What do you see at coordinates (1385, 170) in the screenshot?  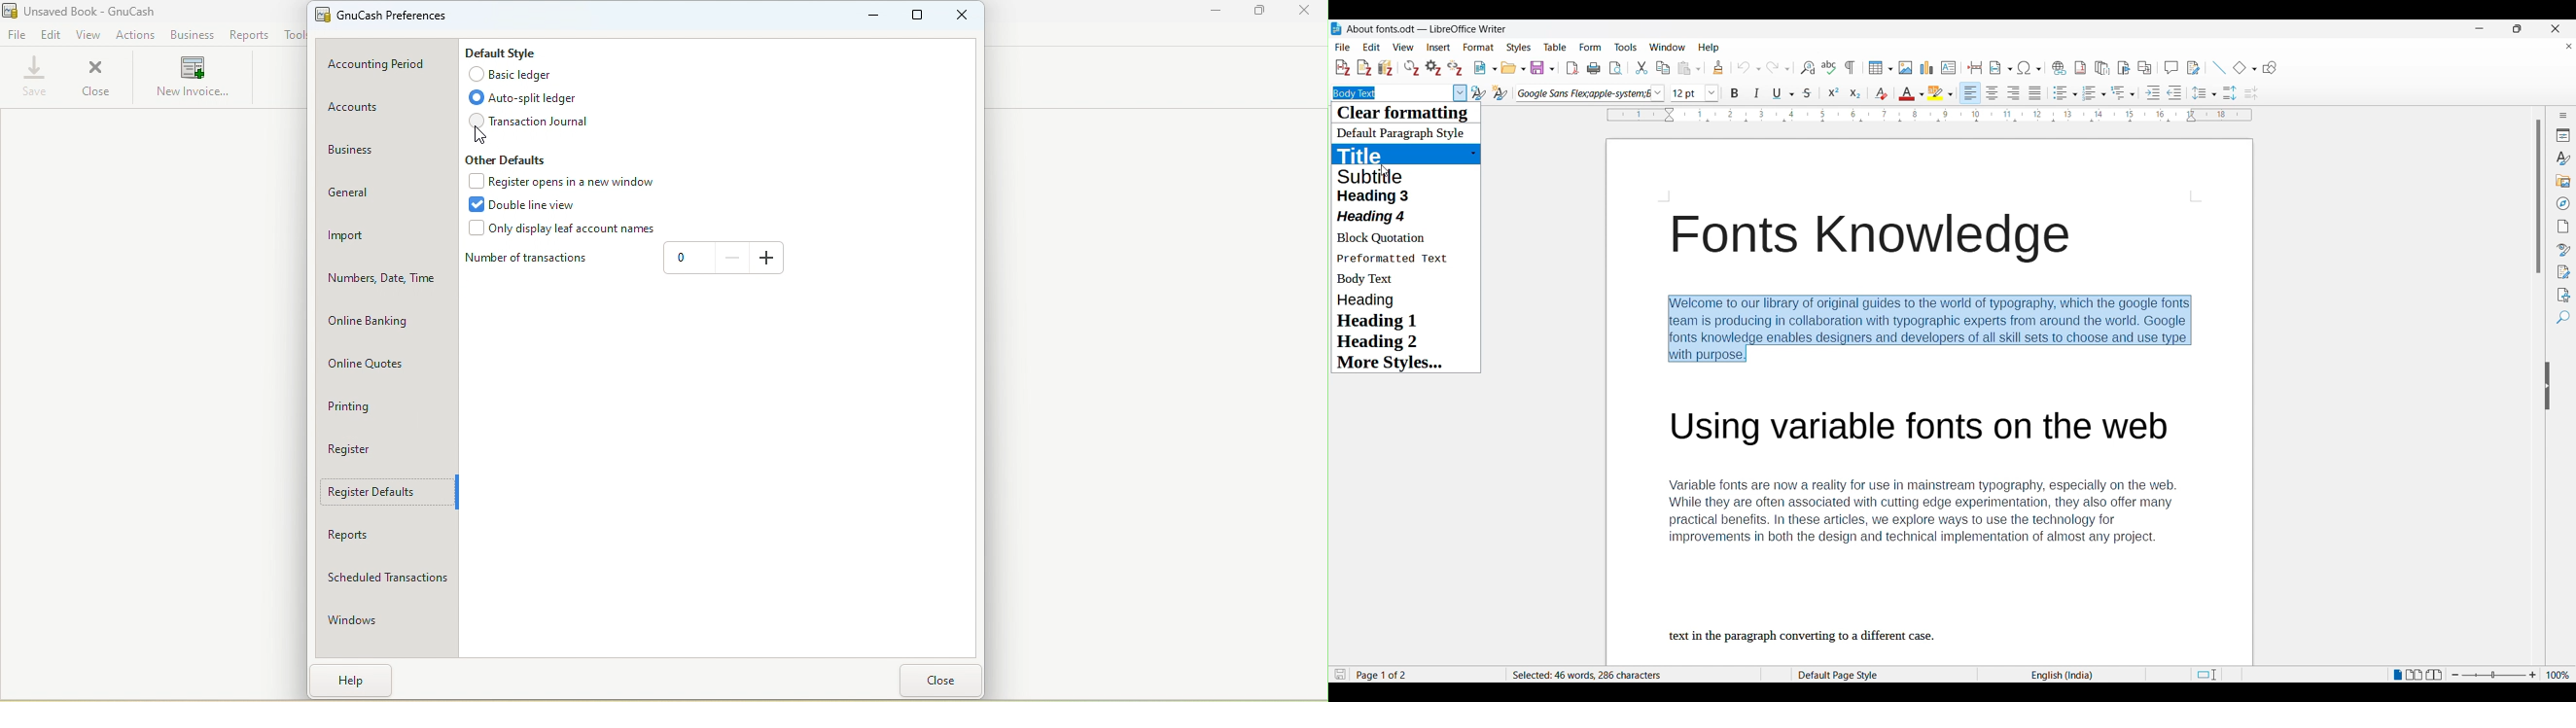 I see `Cursor` at bounding box center [1385, 170].